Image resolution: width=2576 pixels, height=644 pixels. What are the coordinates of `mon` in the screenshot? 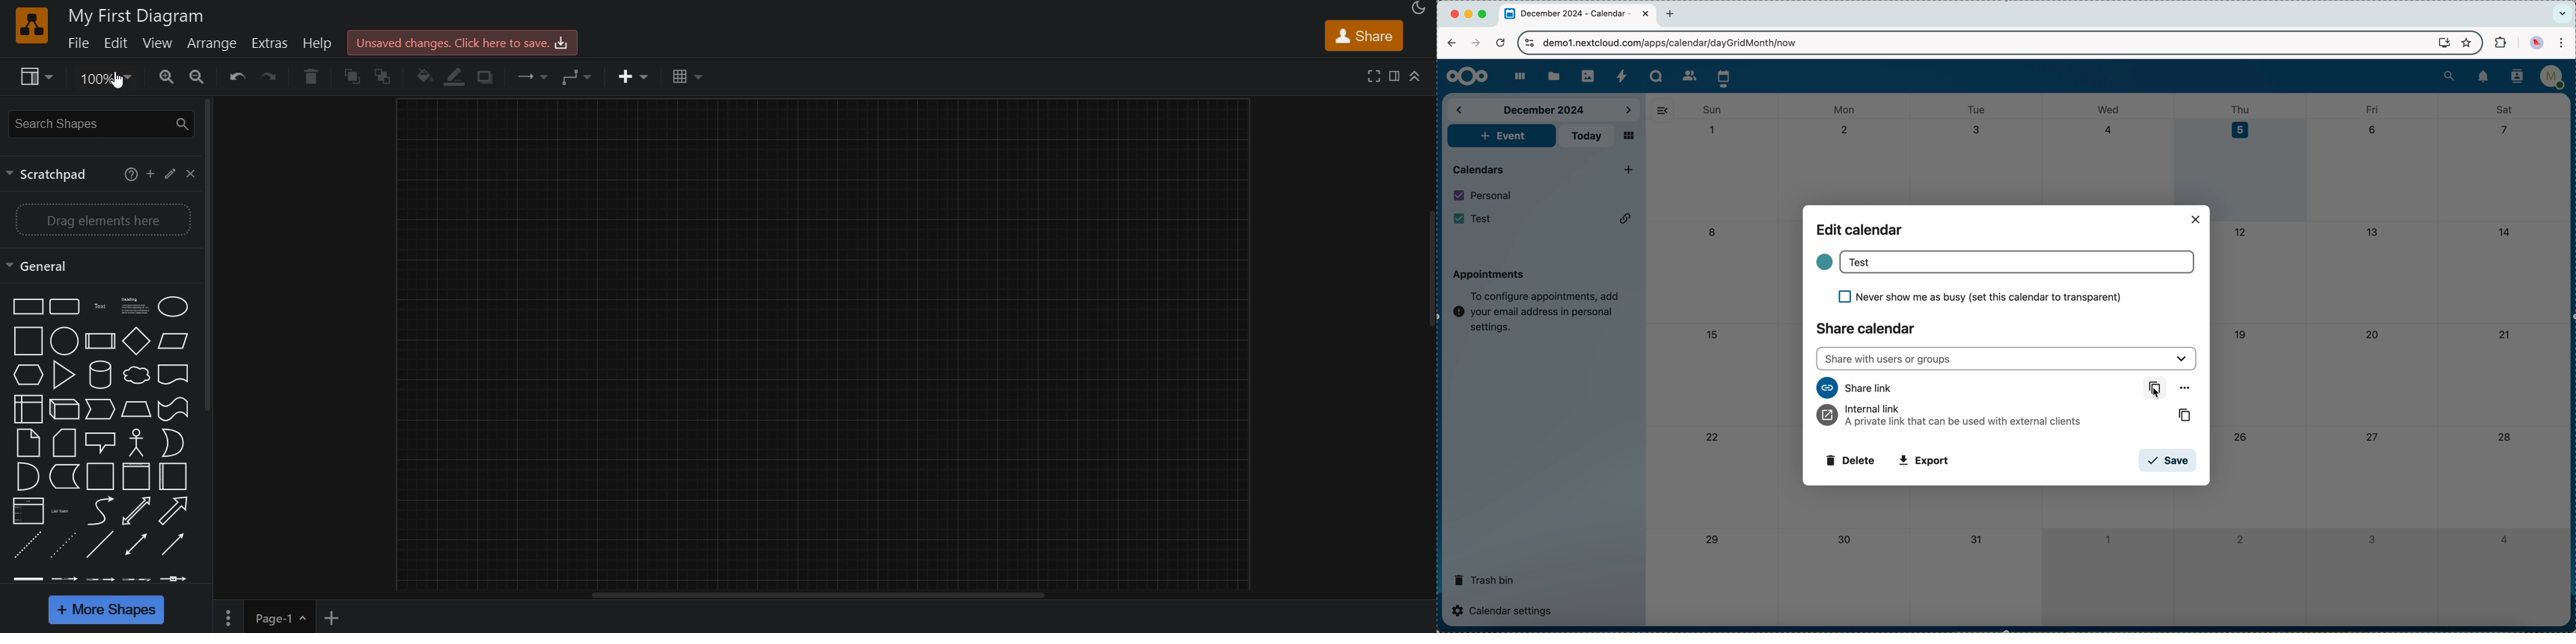 It's located at (1845, 107).